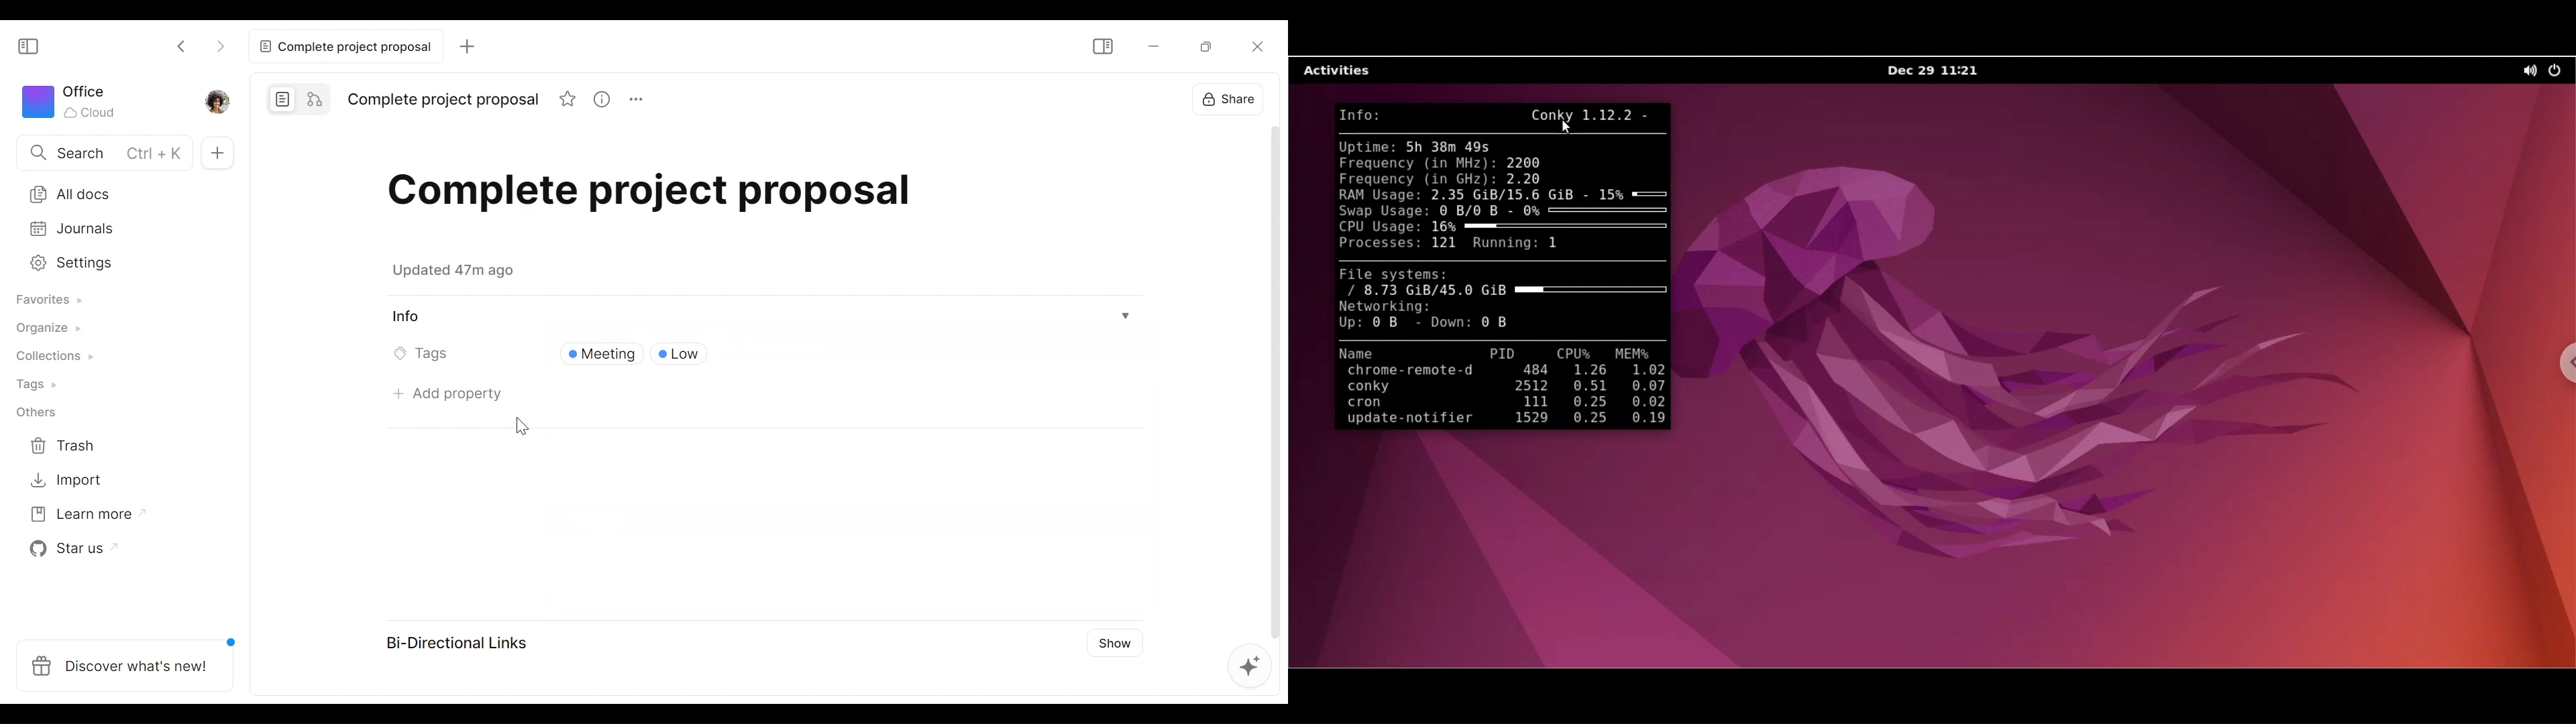 Image resolution: width=2576 pixels, height=728 pixels. What do you see at coordinates (444, 101) in the screenshot?
I see `Title` at bounding box center [444, 101].